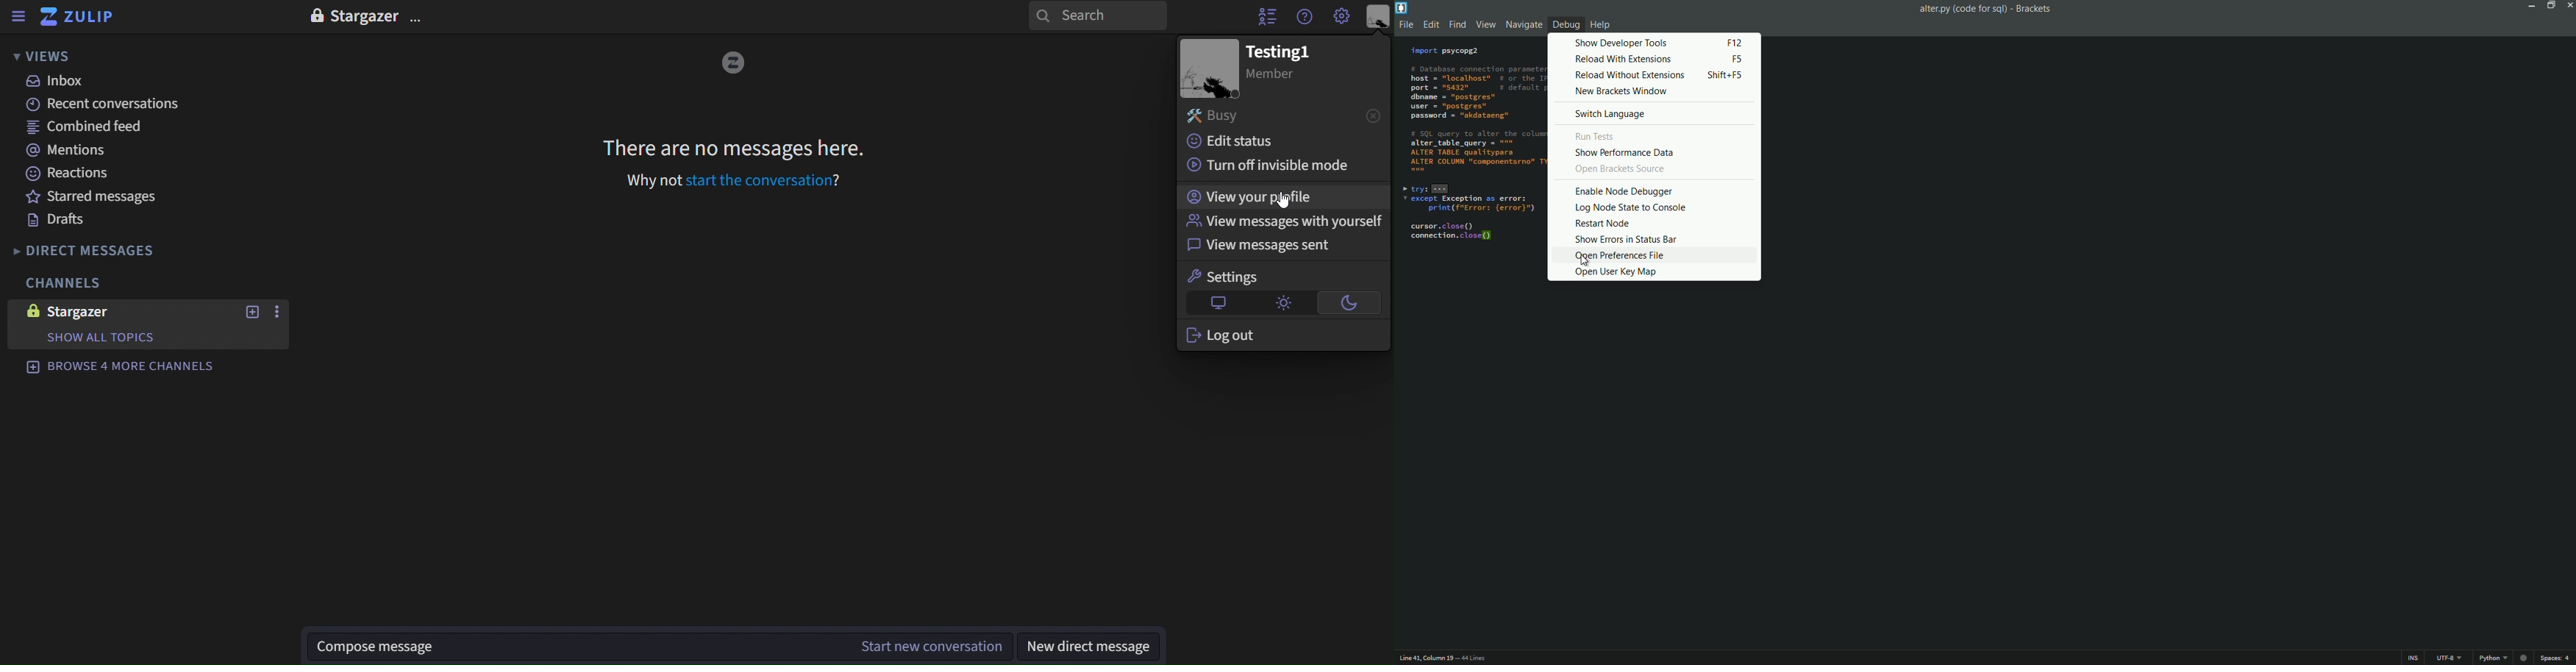  What do you see at coordinates (1287, 200) in the screenshot?
I see `cursor` at bounding box center [1287, 200].